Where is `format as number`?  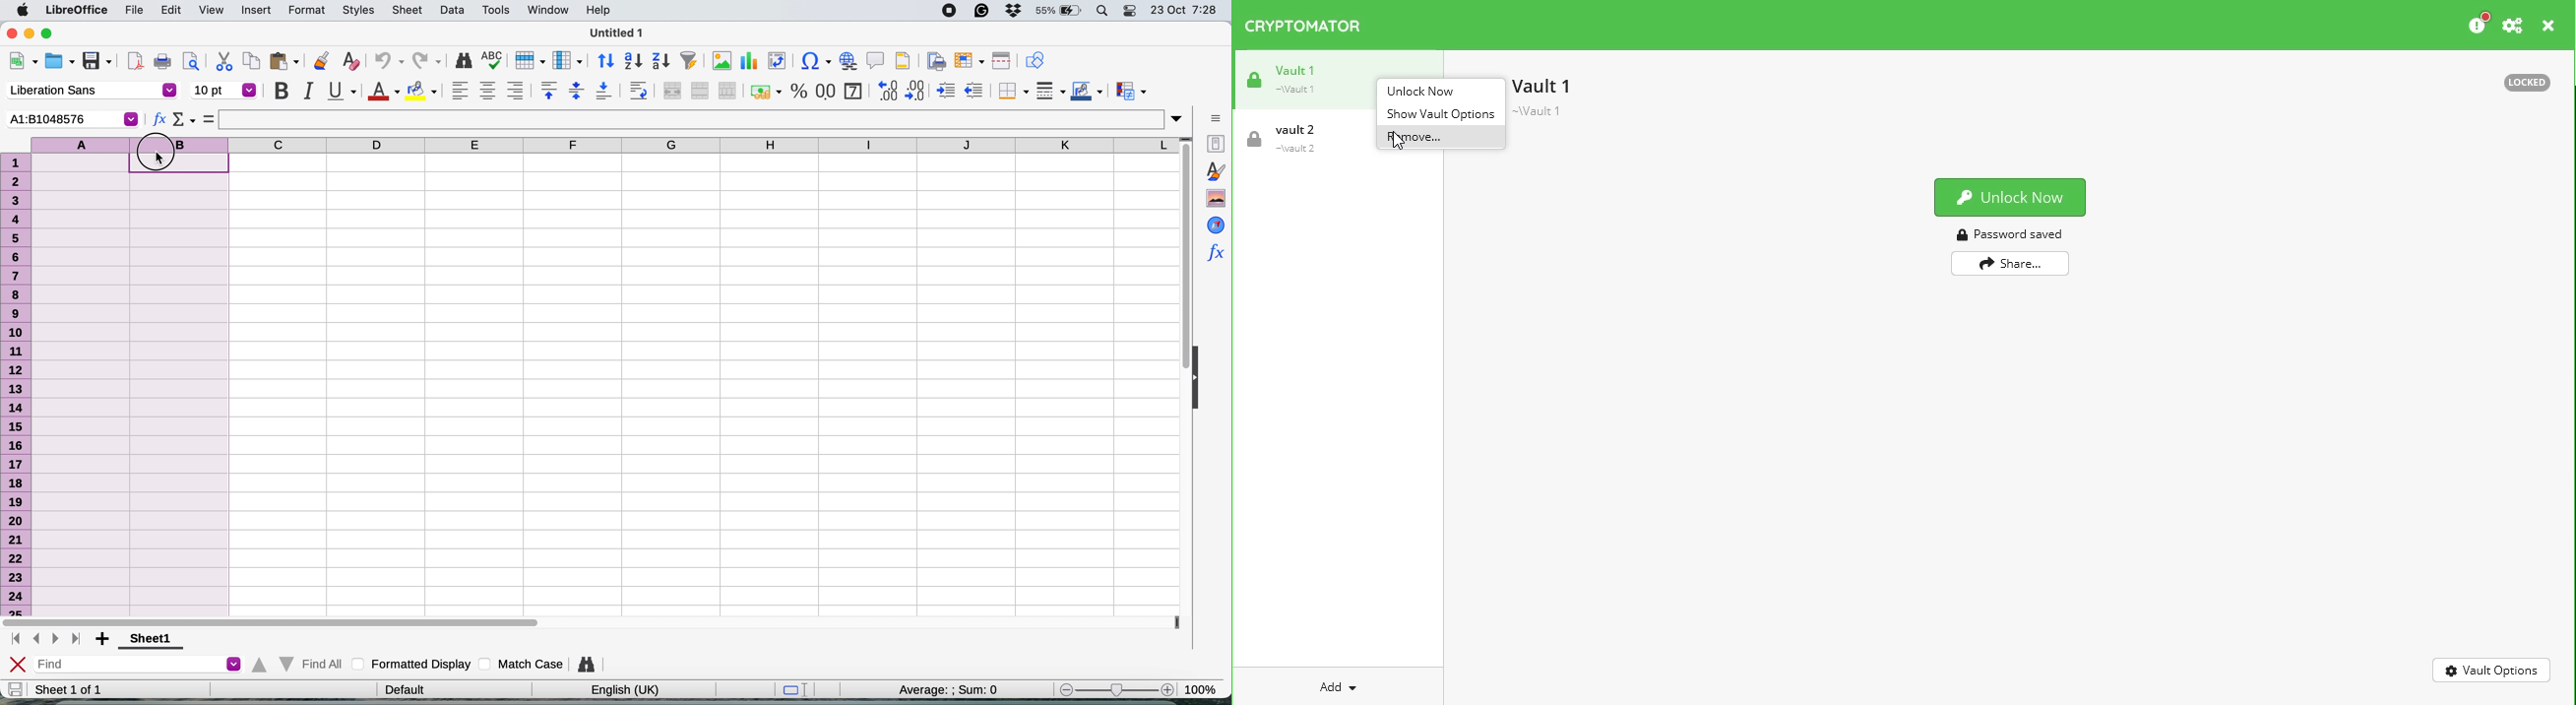
format as number is located at coordinates (826, 91).